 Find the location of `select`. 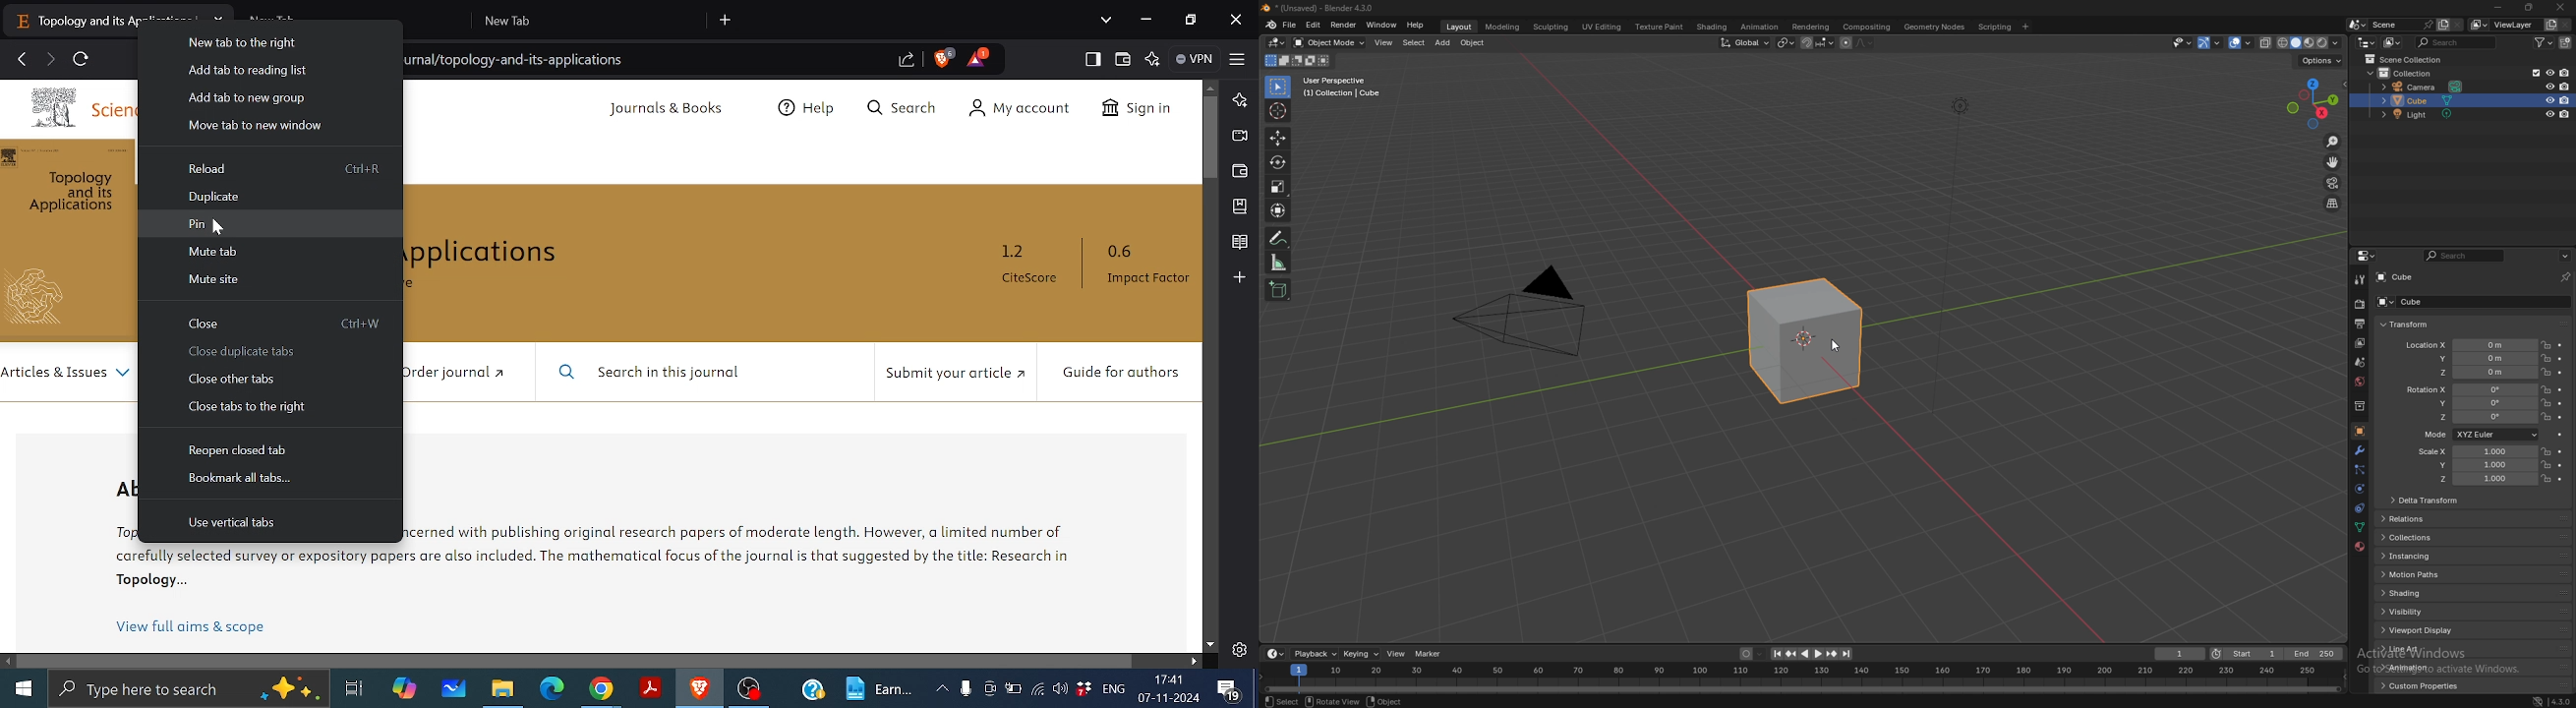

select is located at coordinates (1280, 87).